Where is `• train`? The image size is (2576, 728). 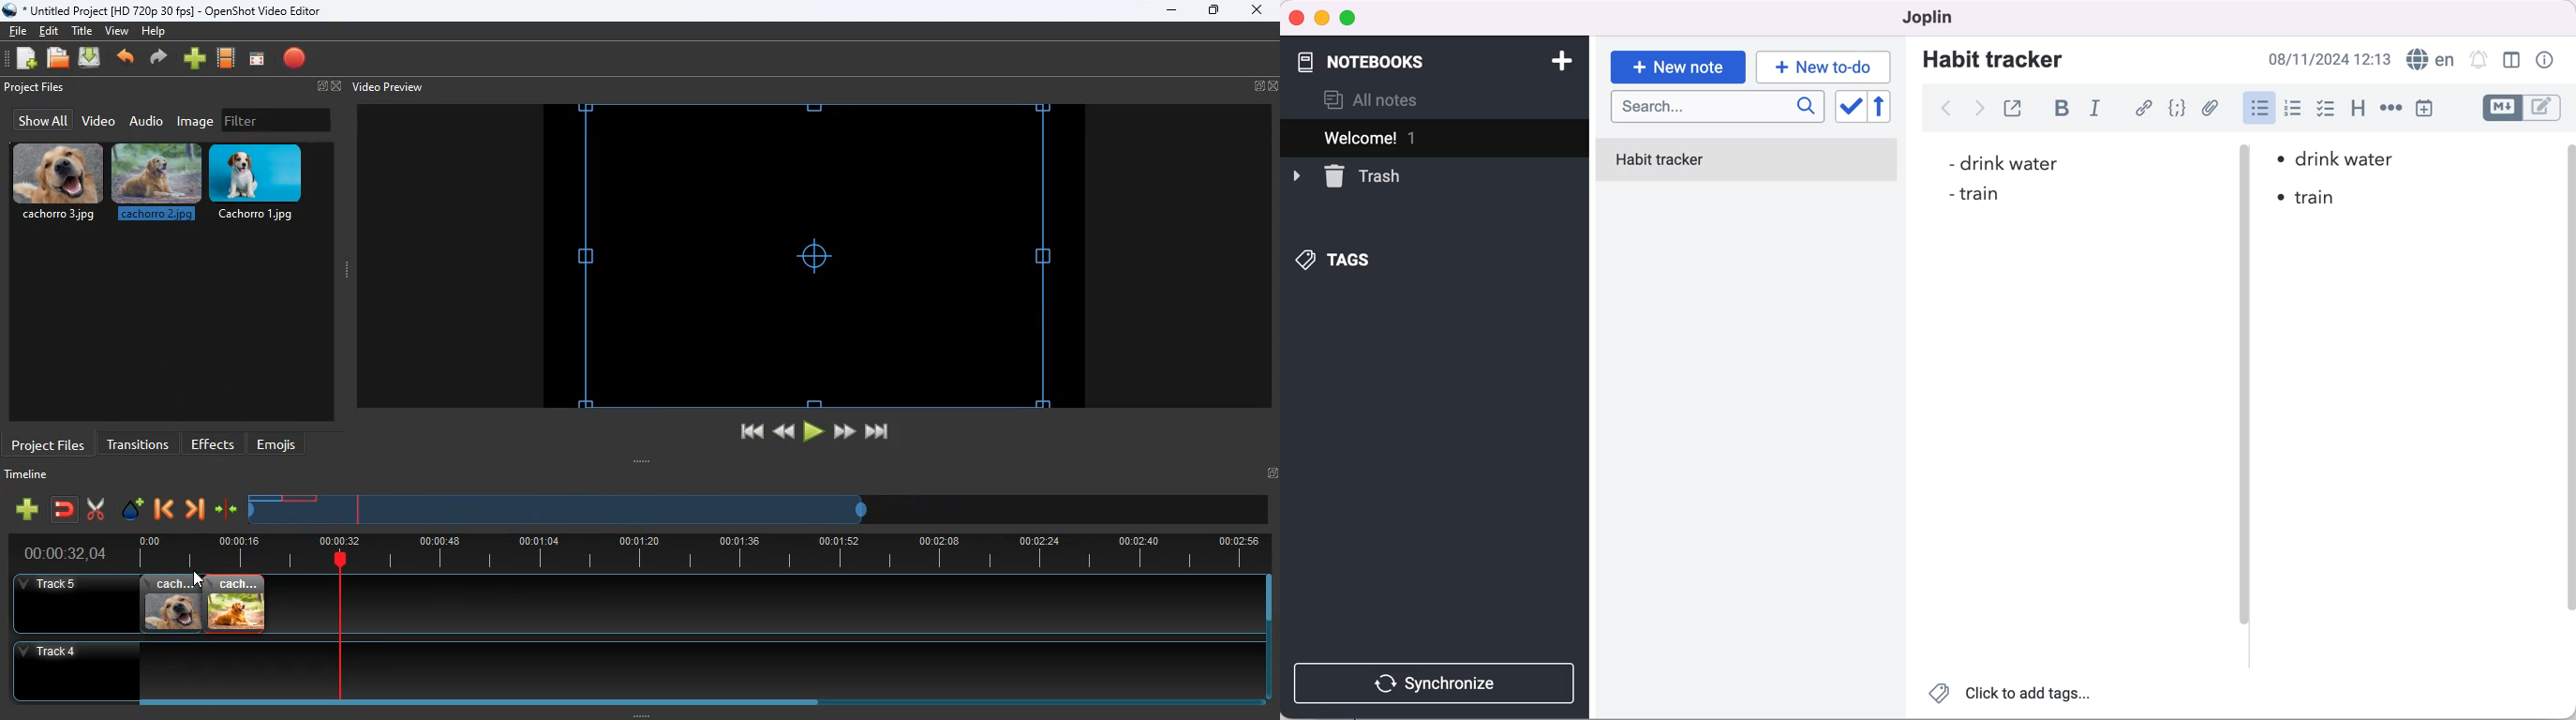
• train is located at coordinates (2309, 195).